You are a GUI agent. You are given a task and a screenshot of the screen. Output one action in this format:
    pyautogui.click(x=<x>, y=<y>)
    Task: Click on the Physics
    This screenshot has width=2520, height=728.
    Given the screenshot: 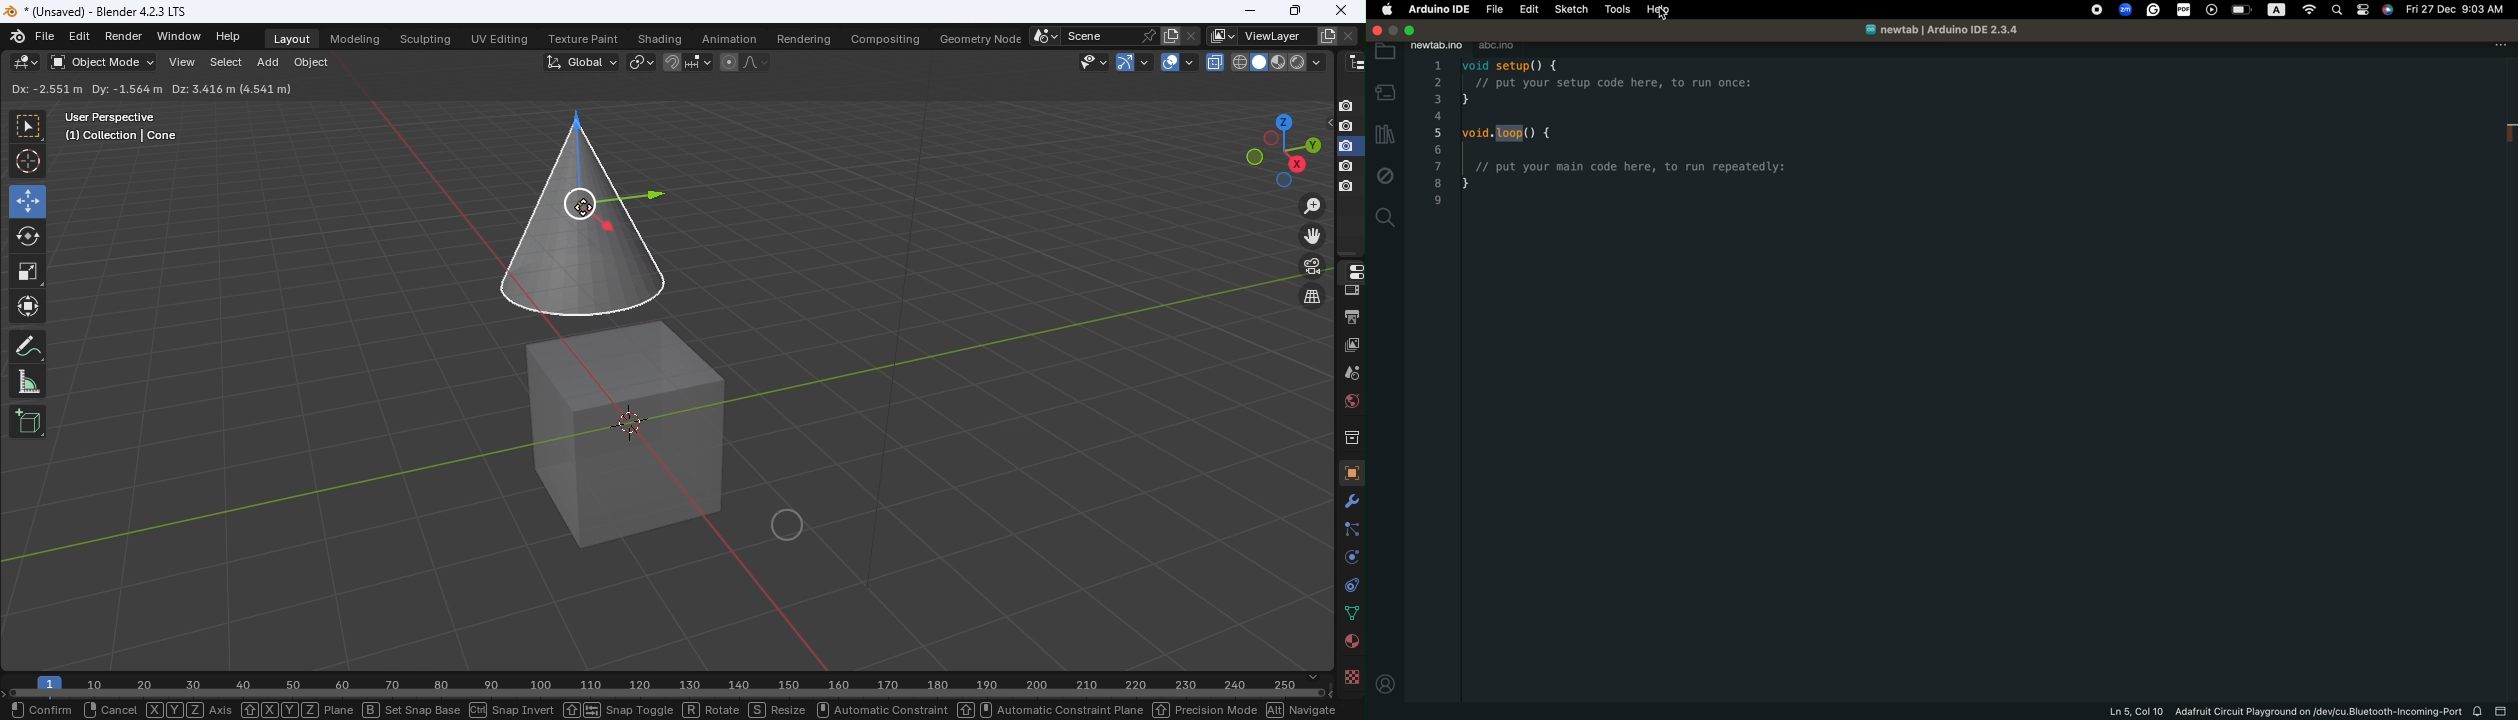 What is the action you would take?
    pyautogui.click(x=1349, y=556)
    